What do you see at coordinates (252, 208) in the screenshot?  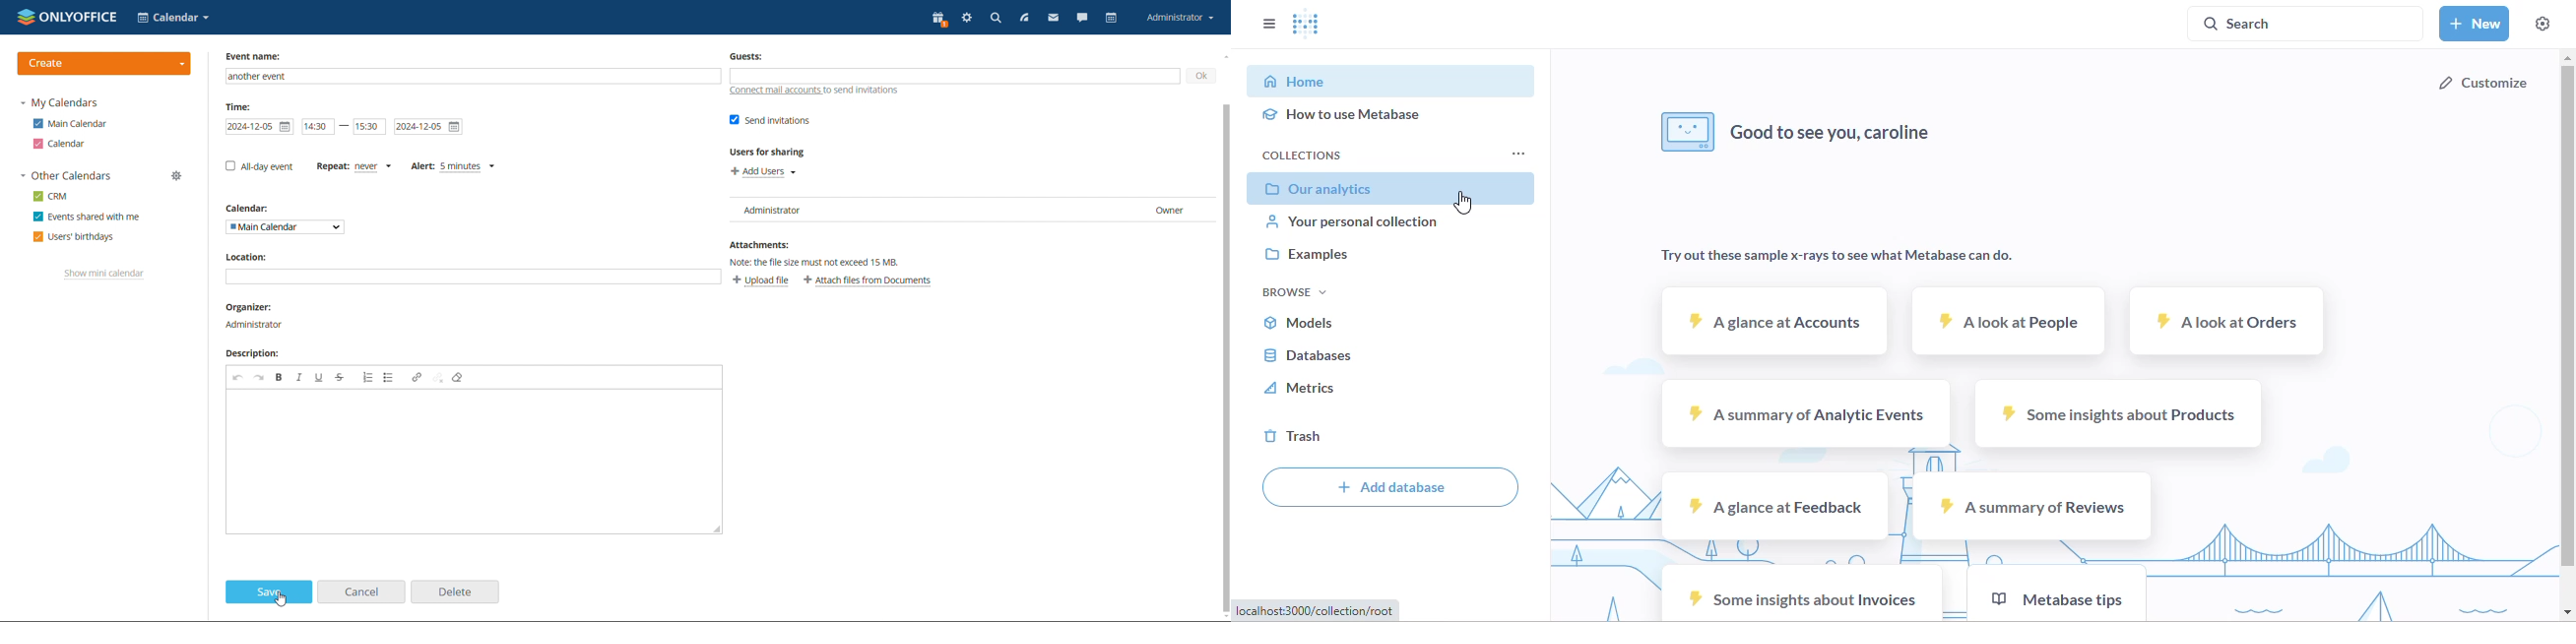 I see `Calendar:` at bounding box center [252, 208].